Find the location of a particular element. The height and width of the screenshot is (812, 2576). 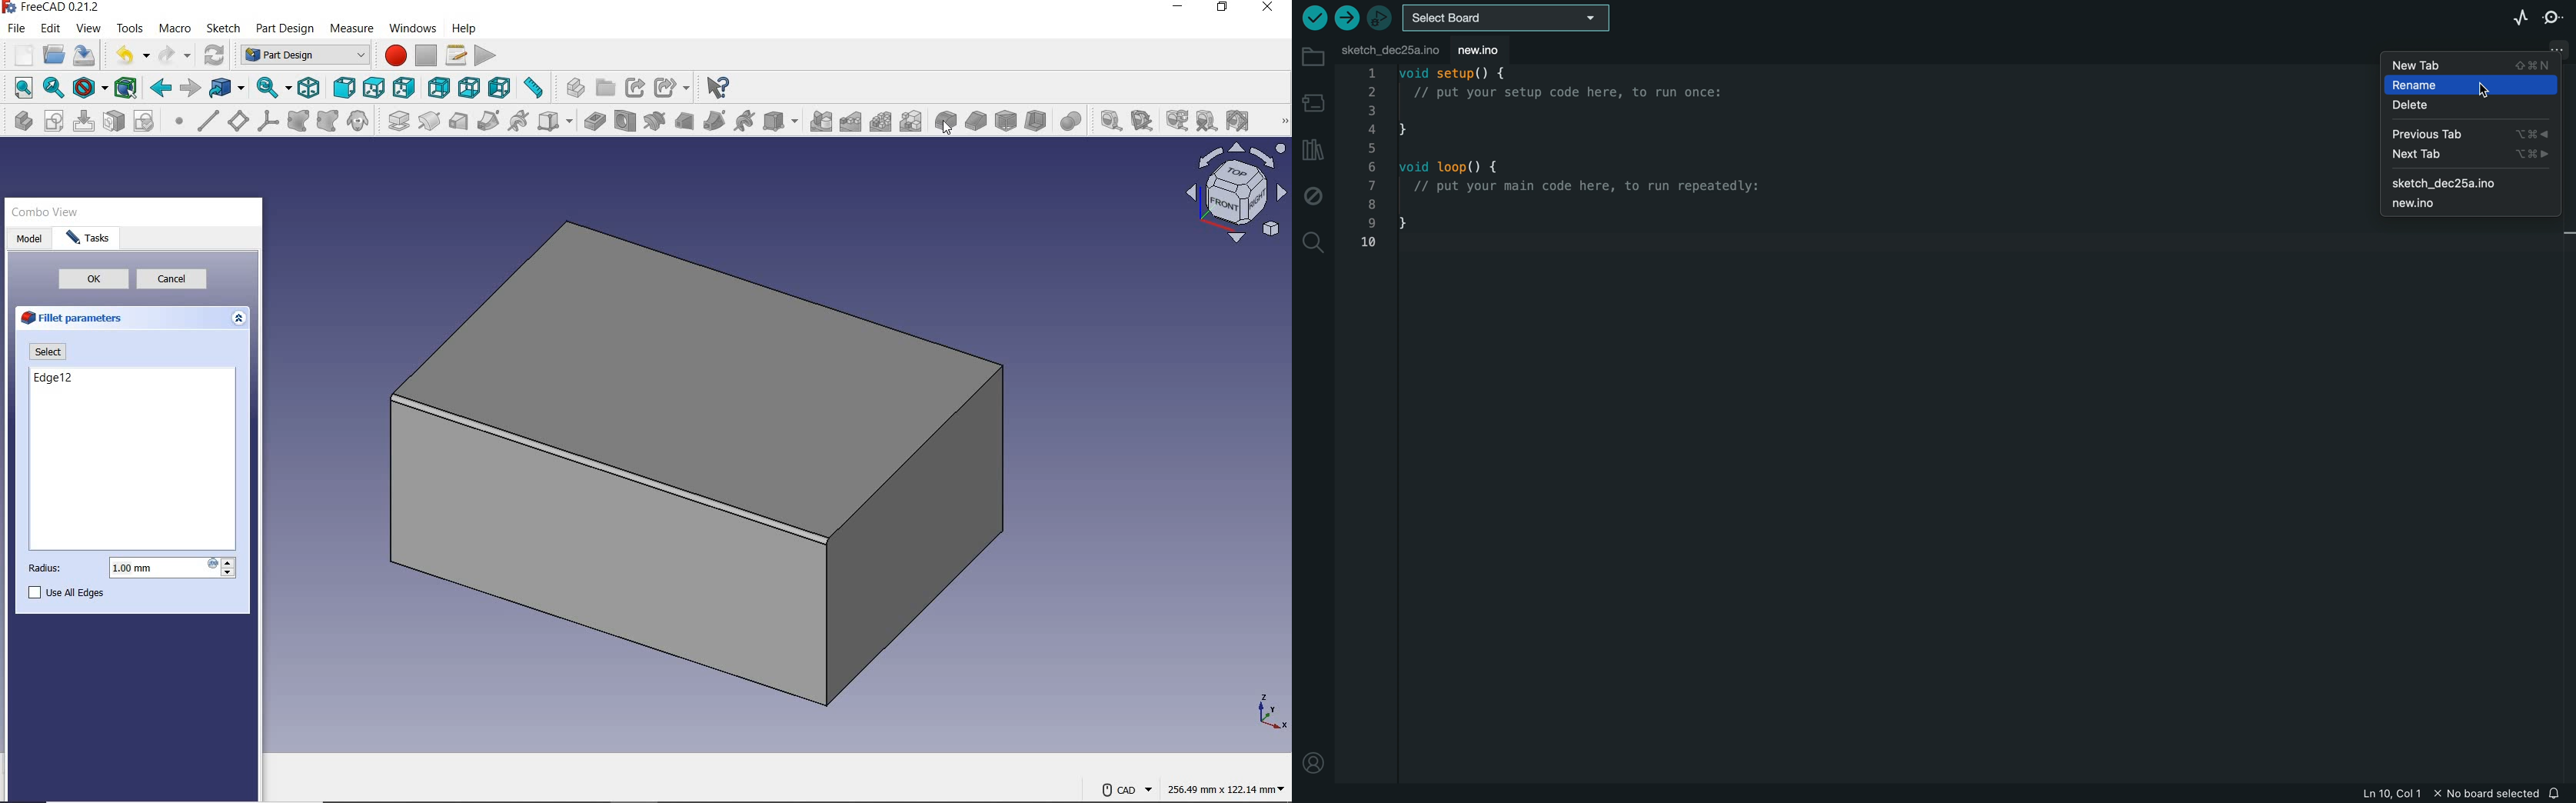

ok is located at coordinates (93, 280).